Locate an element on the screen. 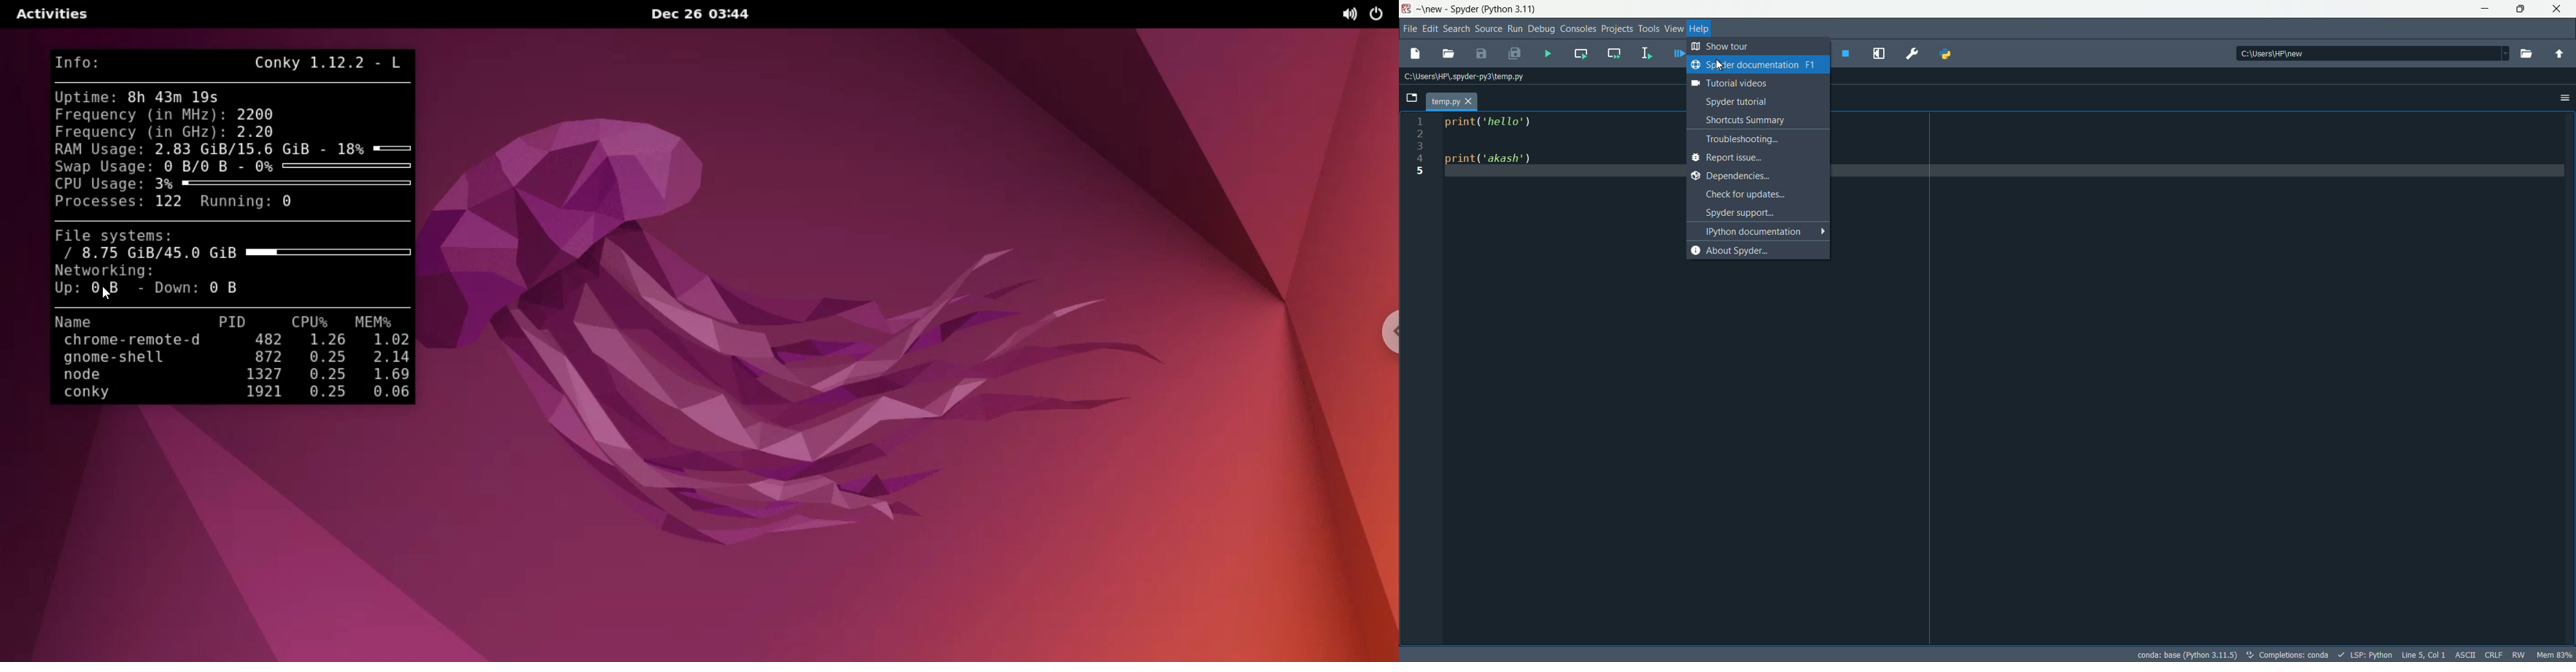 This screenshot has height=672, width=2576. memory usage is located at coordinates (2555, 655).